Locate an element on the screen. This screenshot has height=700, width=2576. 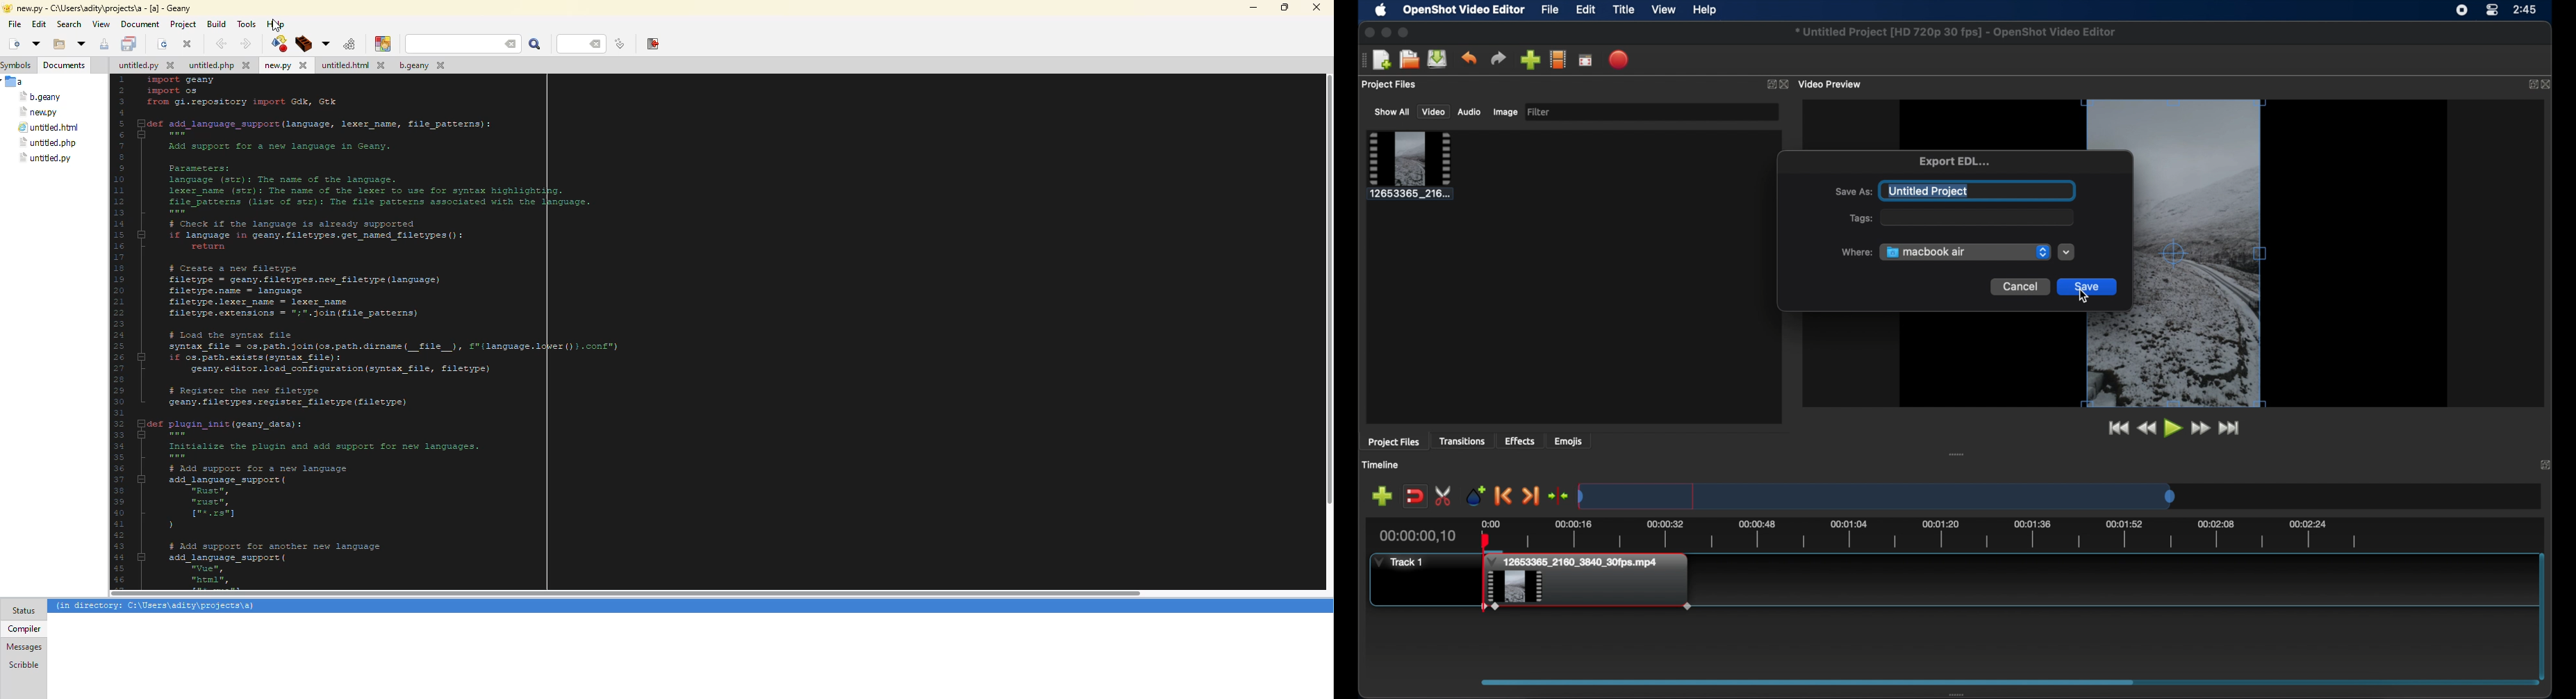
close is located at coordinates (188, 44).